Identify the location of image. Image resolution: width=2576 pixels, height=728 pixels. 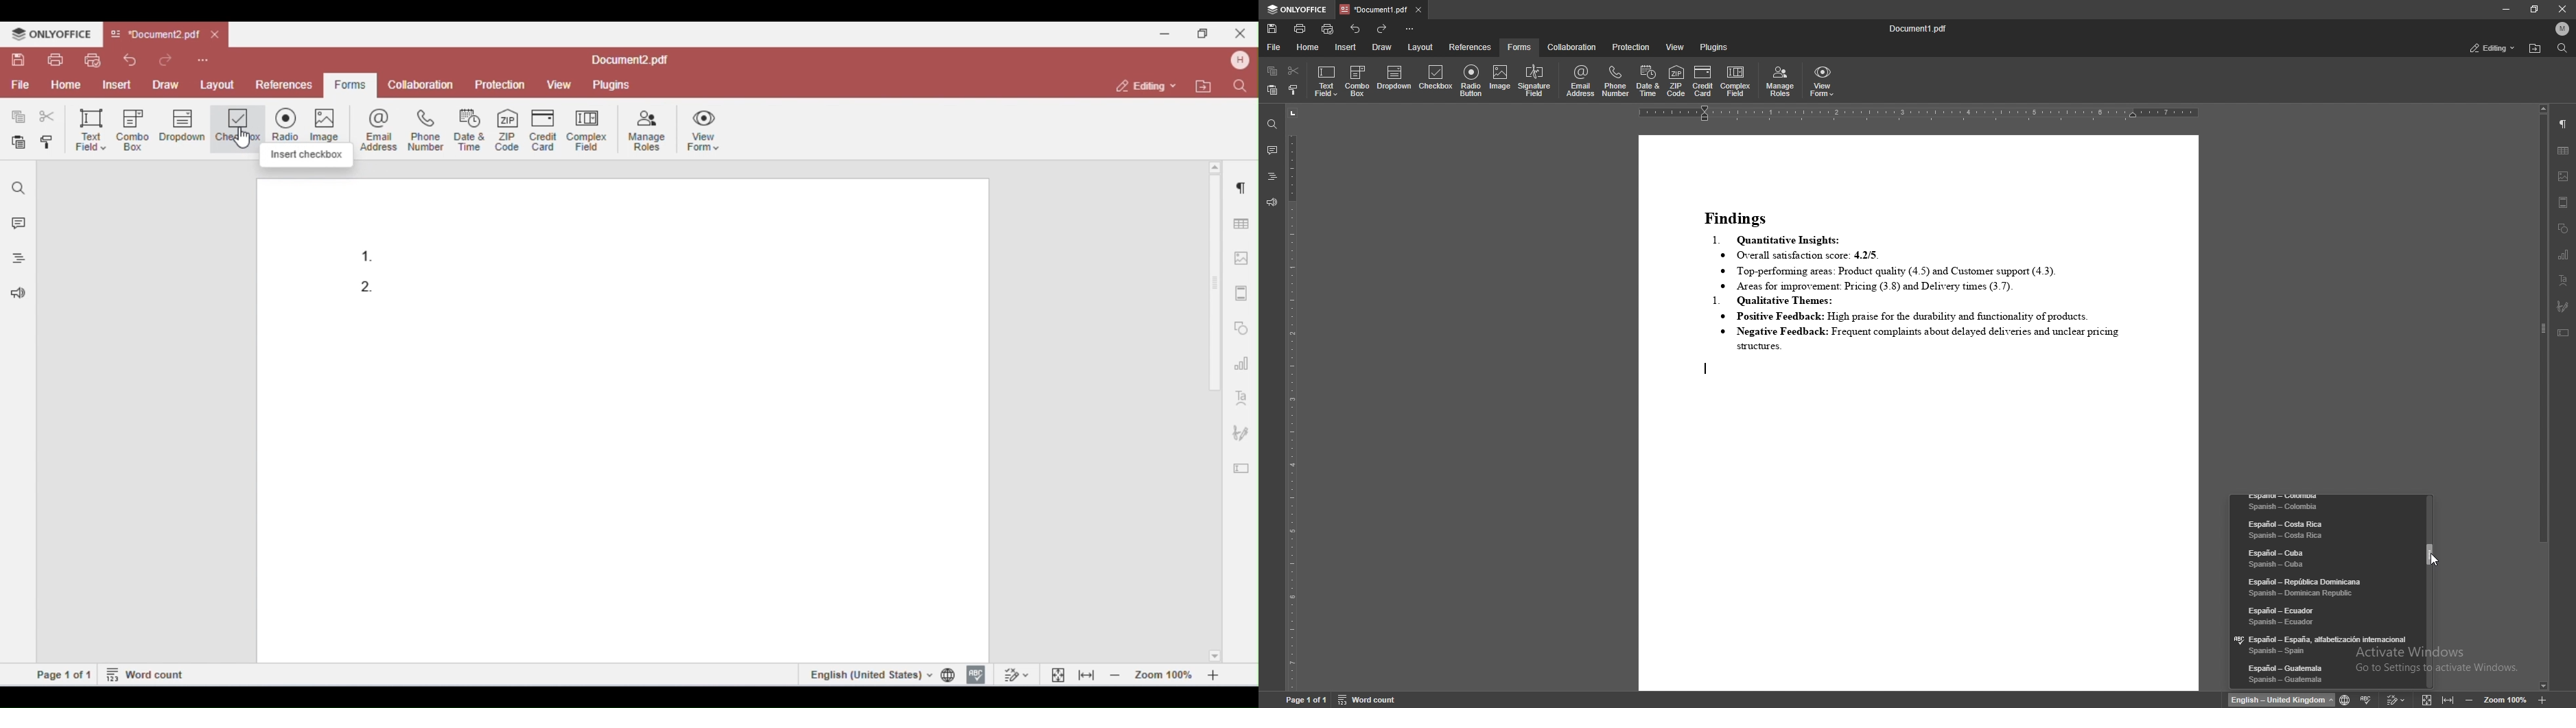
(2564, 176).